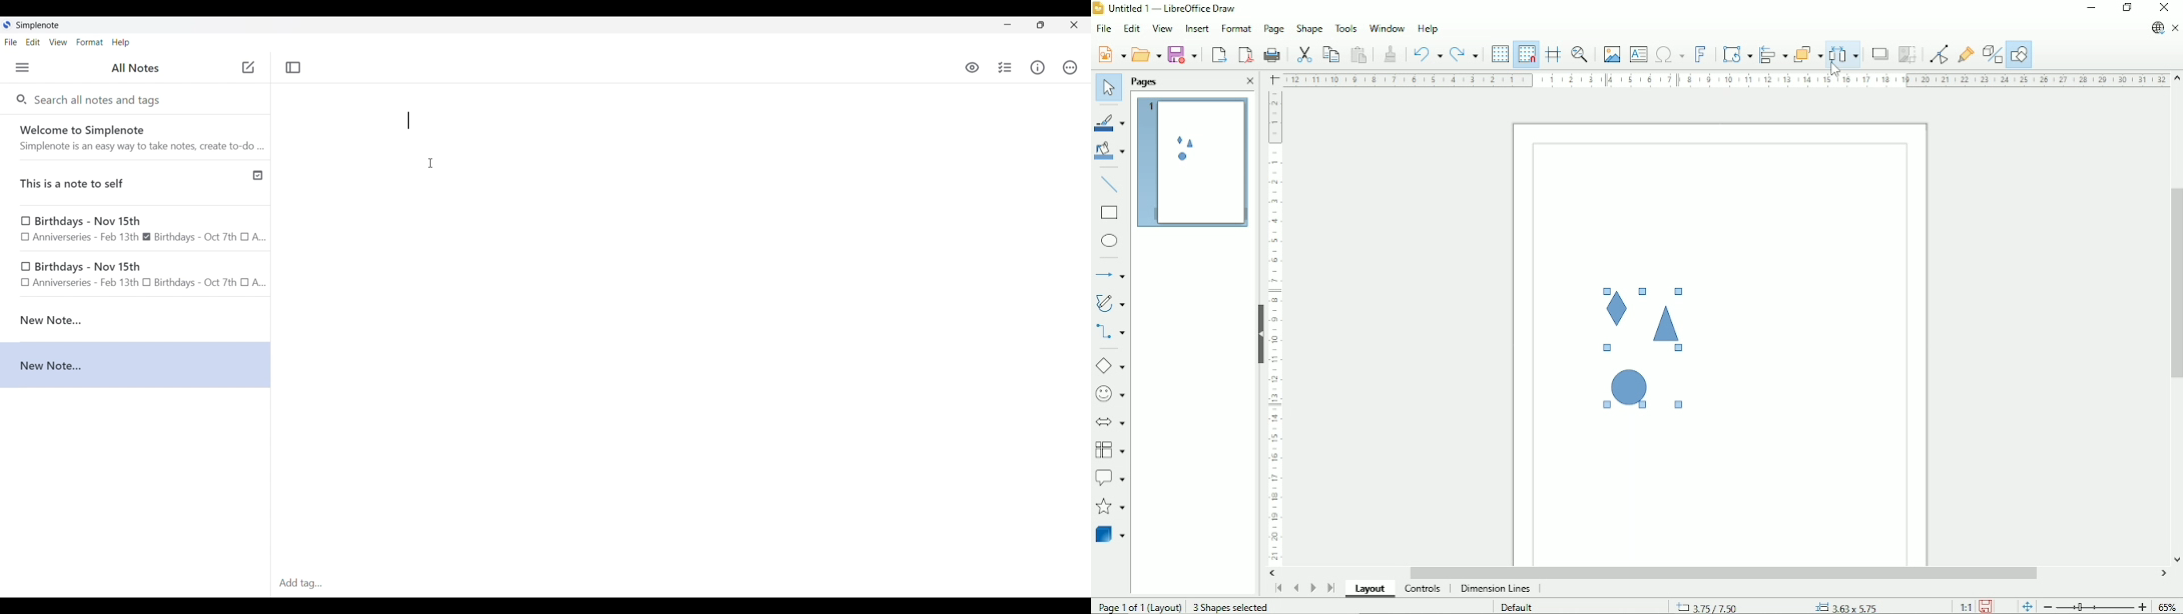  What do you see at coordinates (1162, 27) in the screenshot?
I see `View` at bounding box center [1162, 27].